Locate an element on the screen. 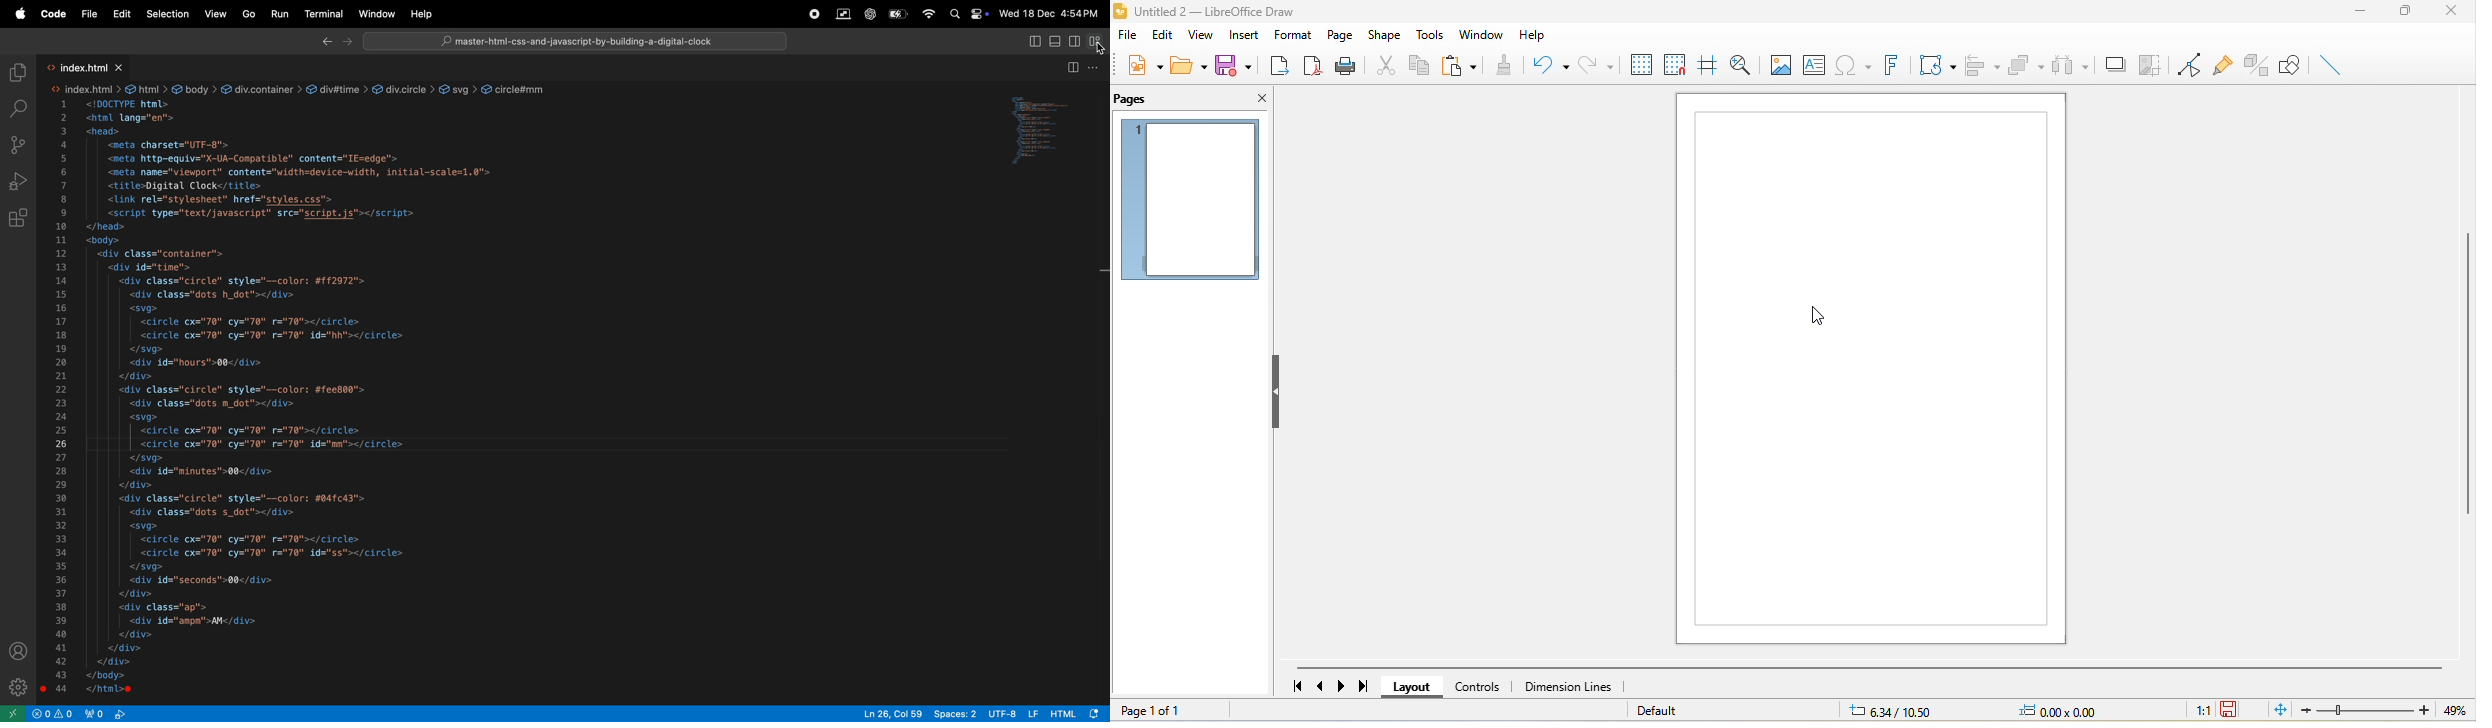 The width and height of the screenshot is (2492, 728). toggle extrusion is located at coordinates (2253, 65).